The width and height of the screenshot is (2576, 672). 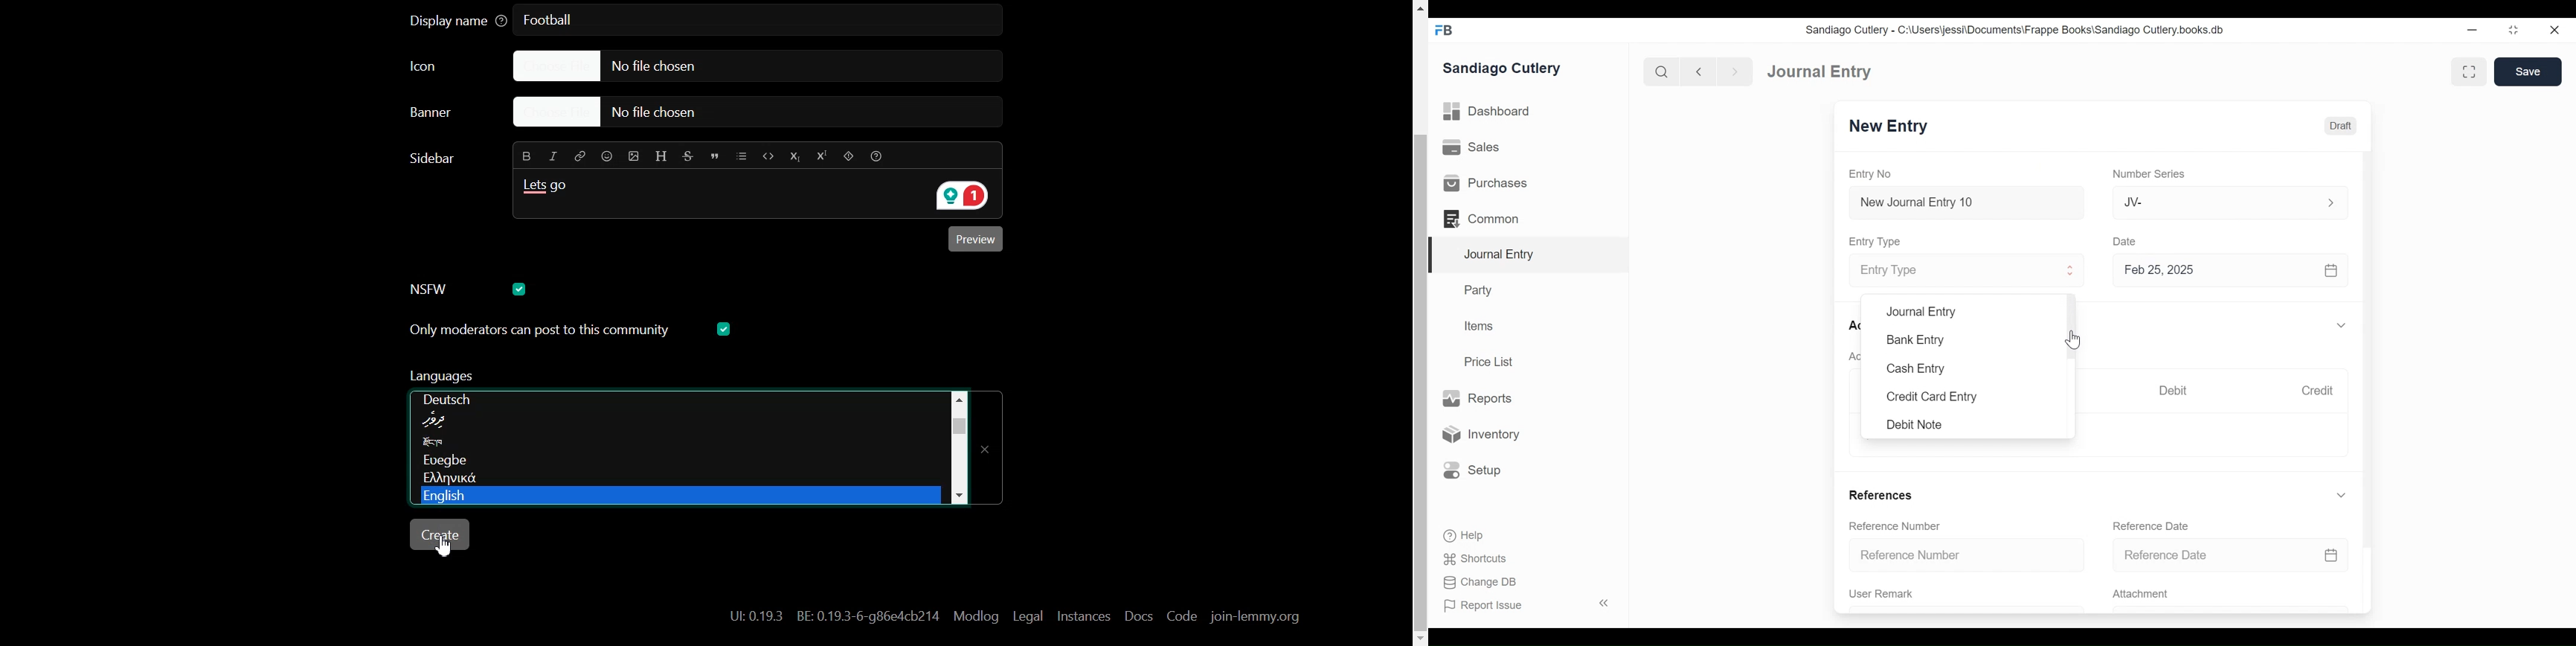 What do you see at coordinates (572, 377) in the screenshot?
I see `Only moderators can post to this community` at bounding box center [572, 377].